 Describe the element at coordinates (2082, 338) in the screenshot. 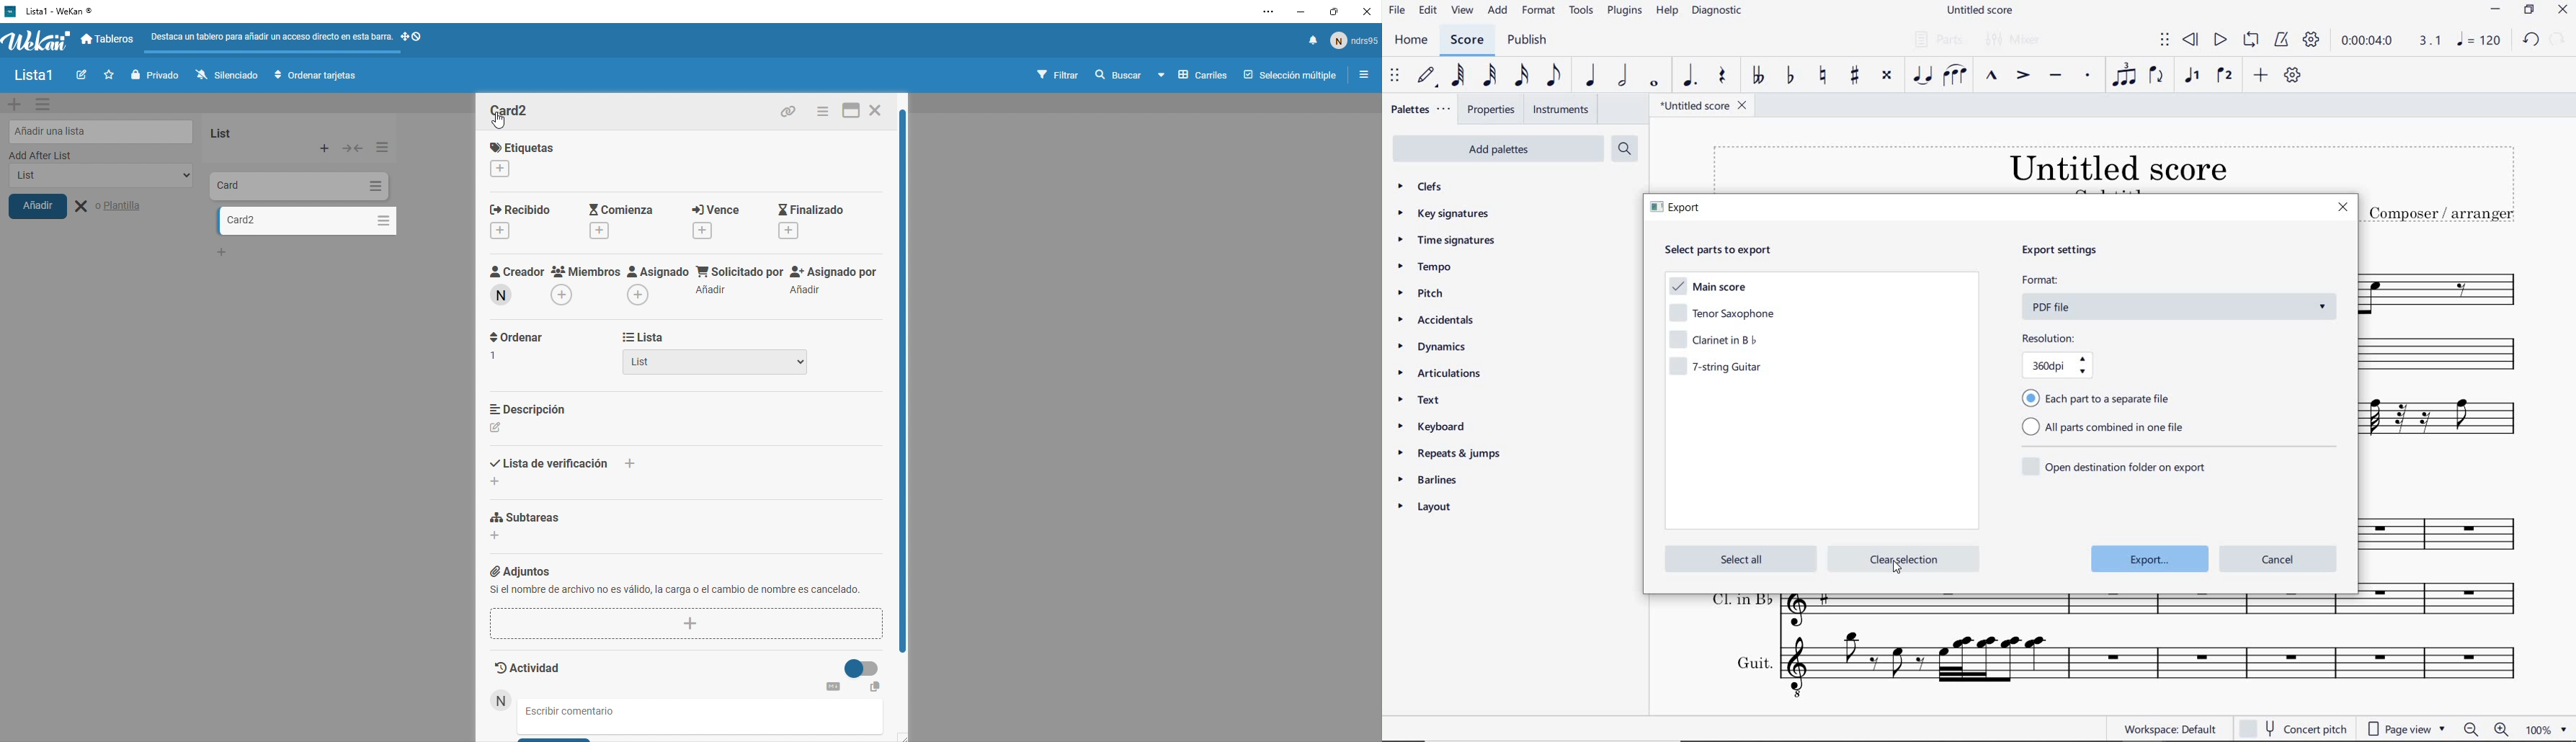

I see `resolution` at that location.